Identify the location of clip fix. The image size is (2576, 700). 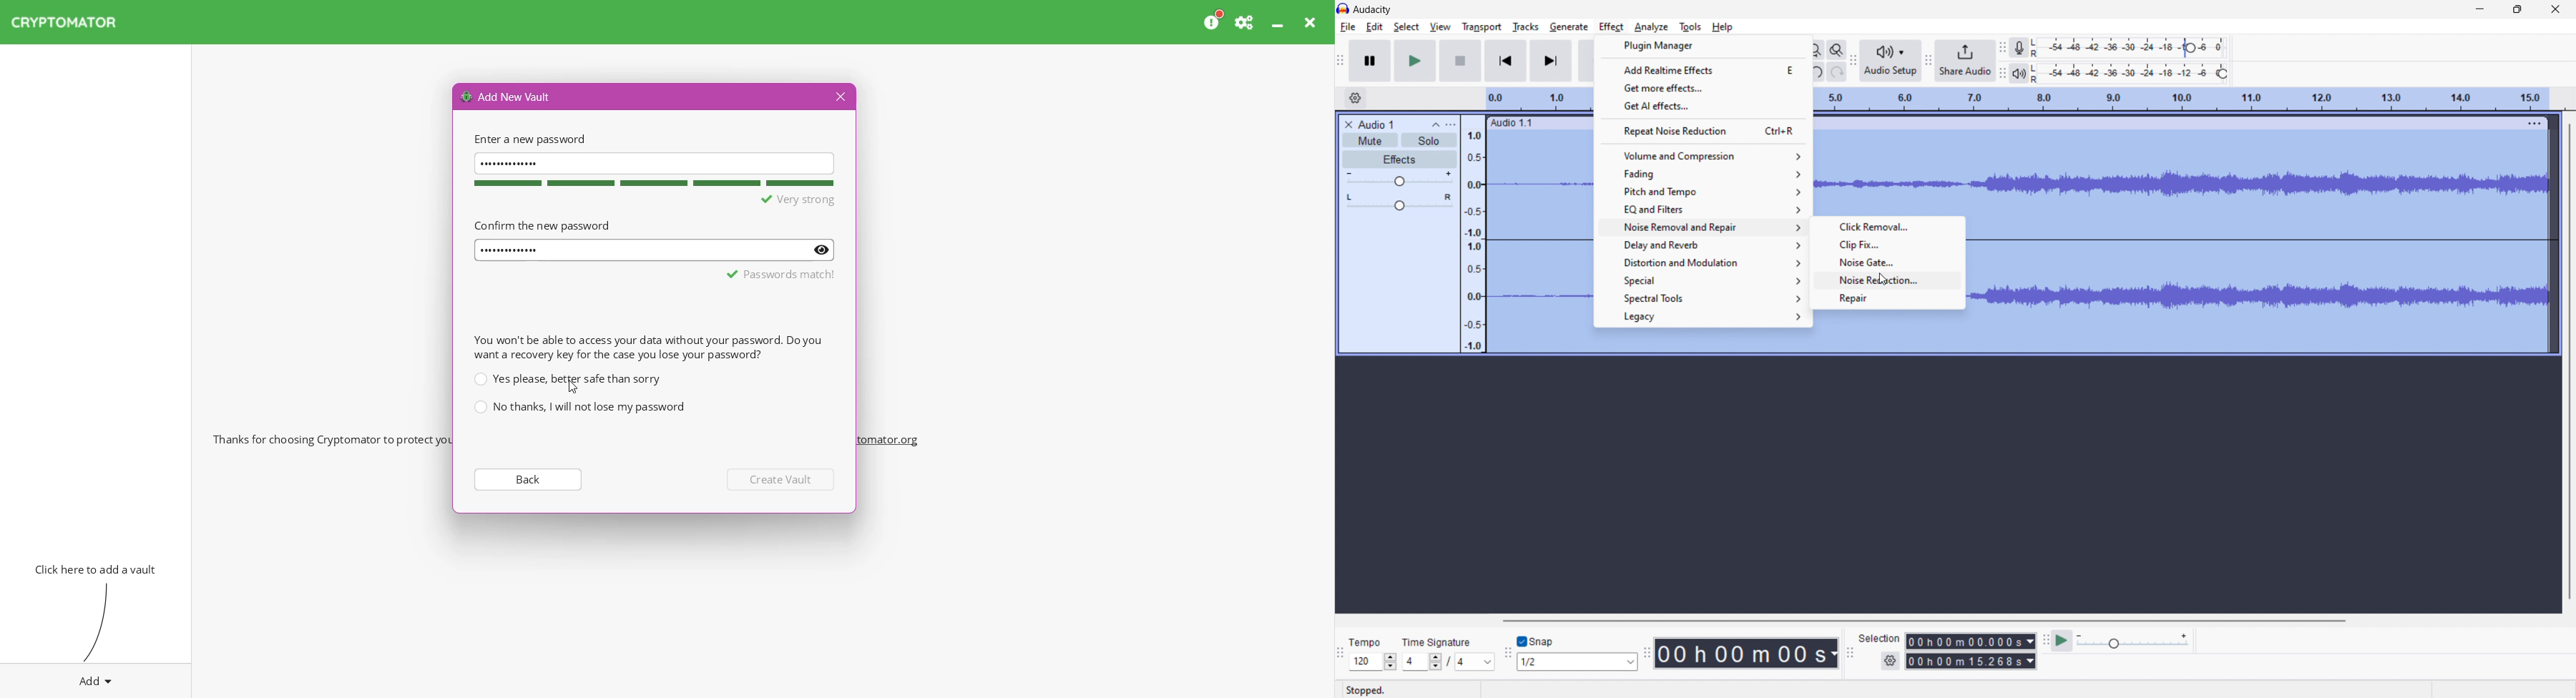
(1887, 245).